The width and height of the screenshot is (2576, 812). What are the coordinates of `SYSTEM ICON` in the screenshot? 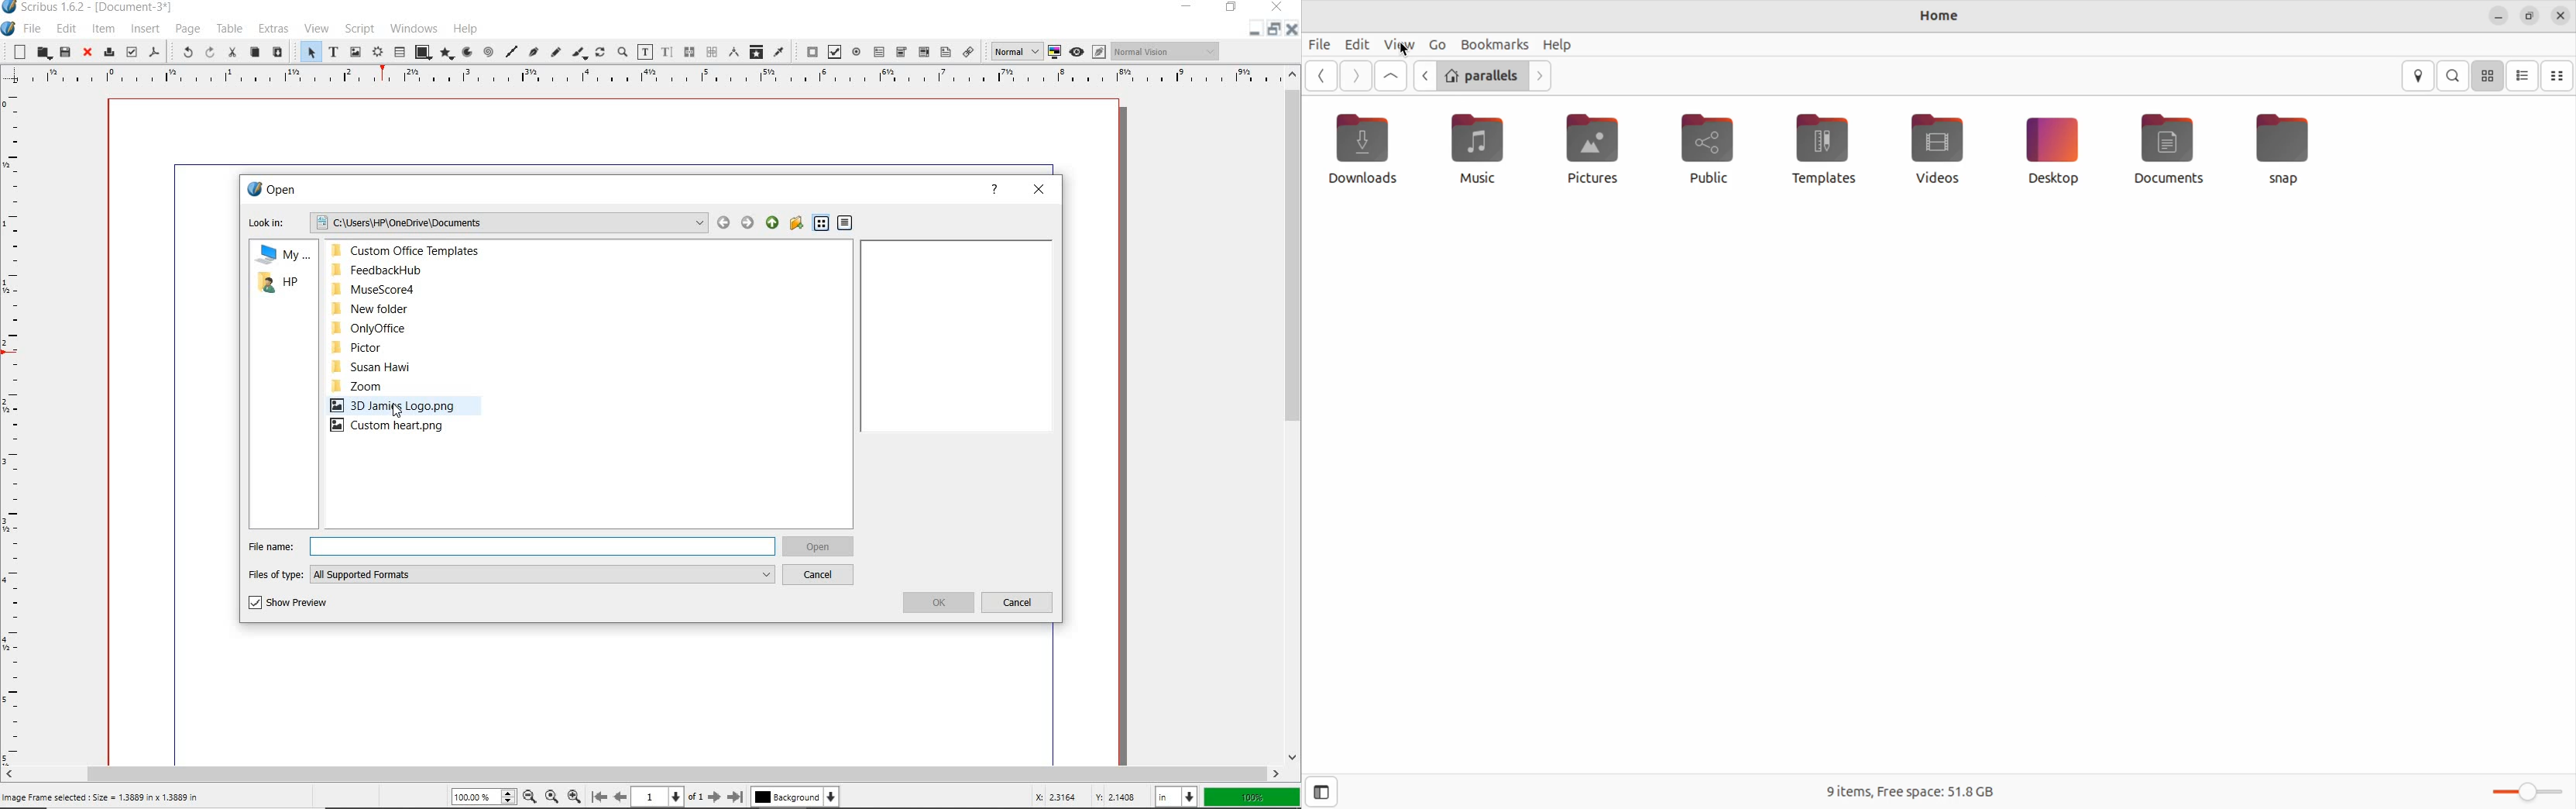 It's located at (9, 29).